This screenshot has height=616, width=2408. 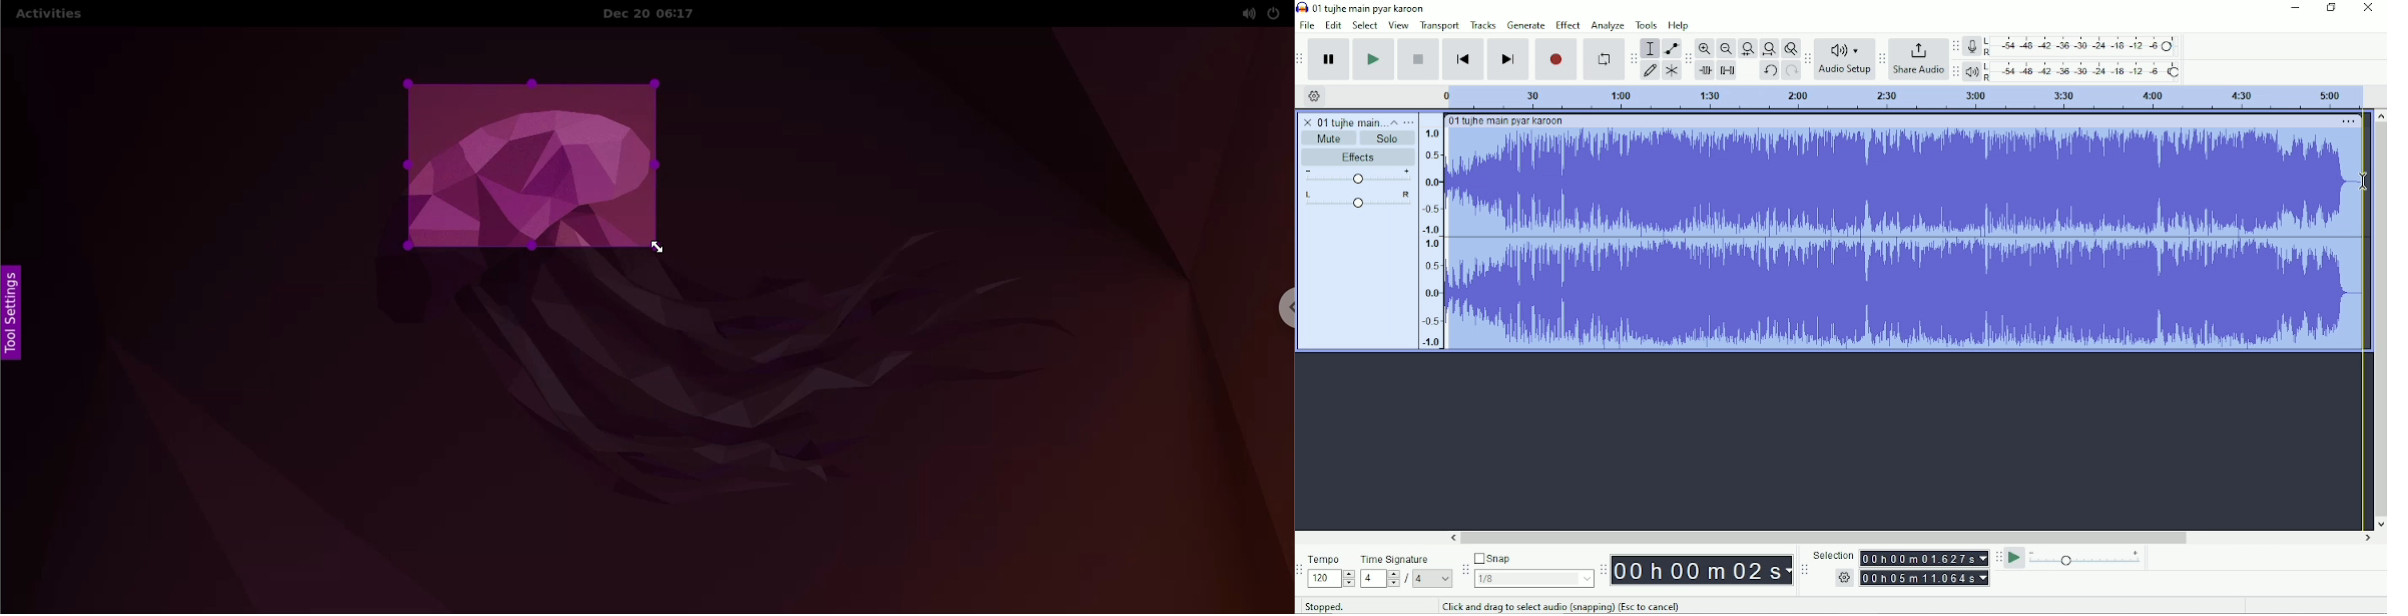 I want to click on 4, so click(x=1380, y=579).